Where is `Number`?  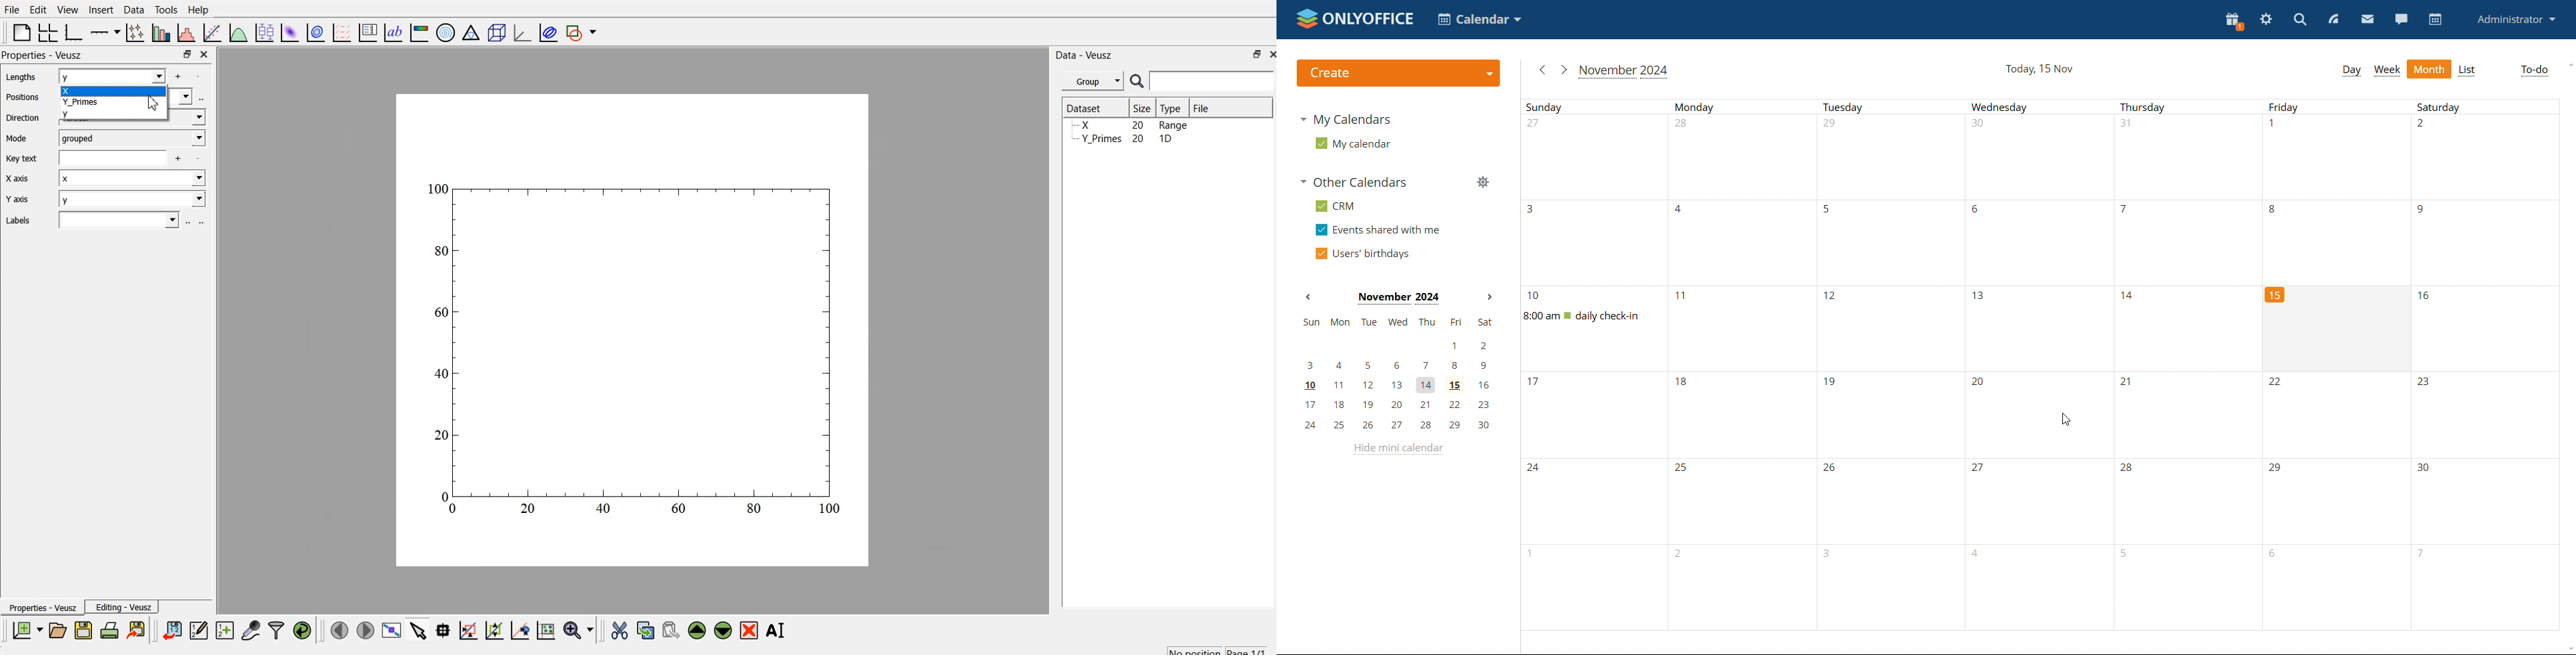
Number is located at coordinates (2129, 296).